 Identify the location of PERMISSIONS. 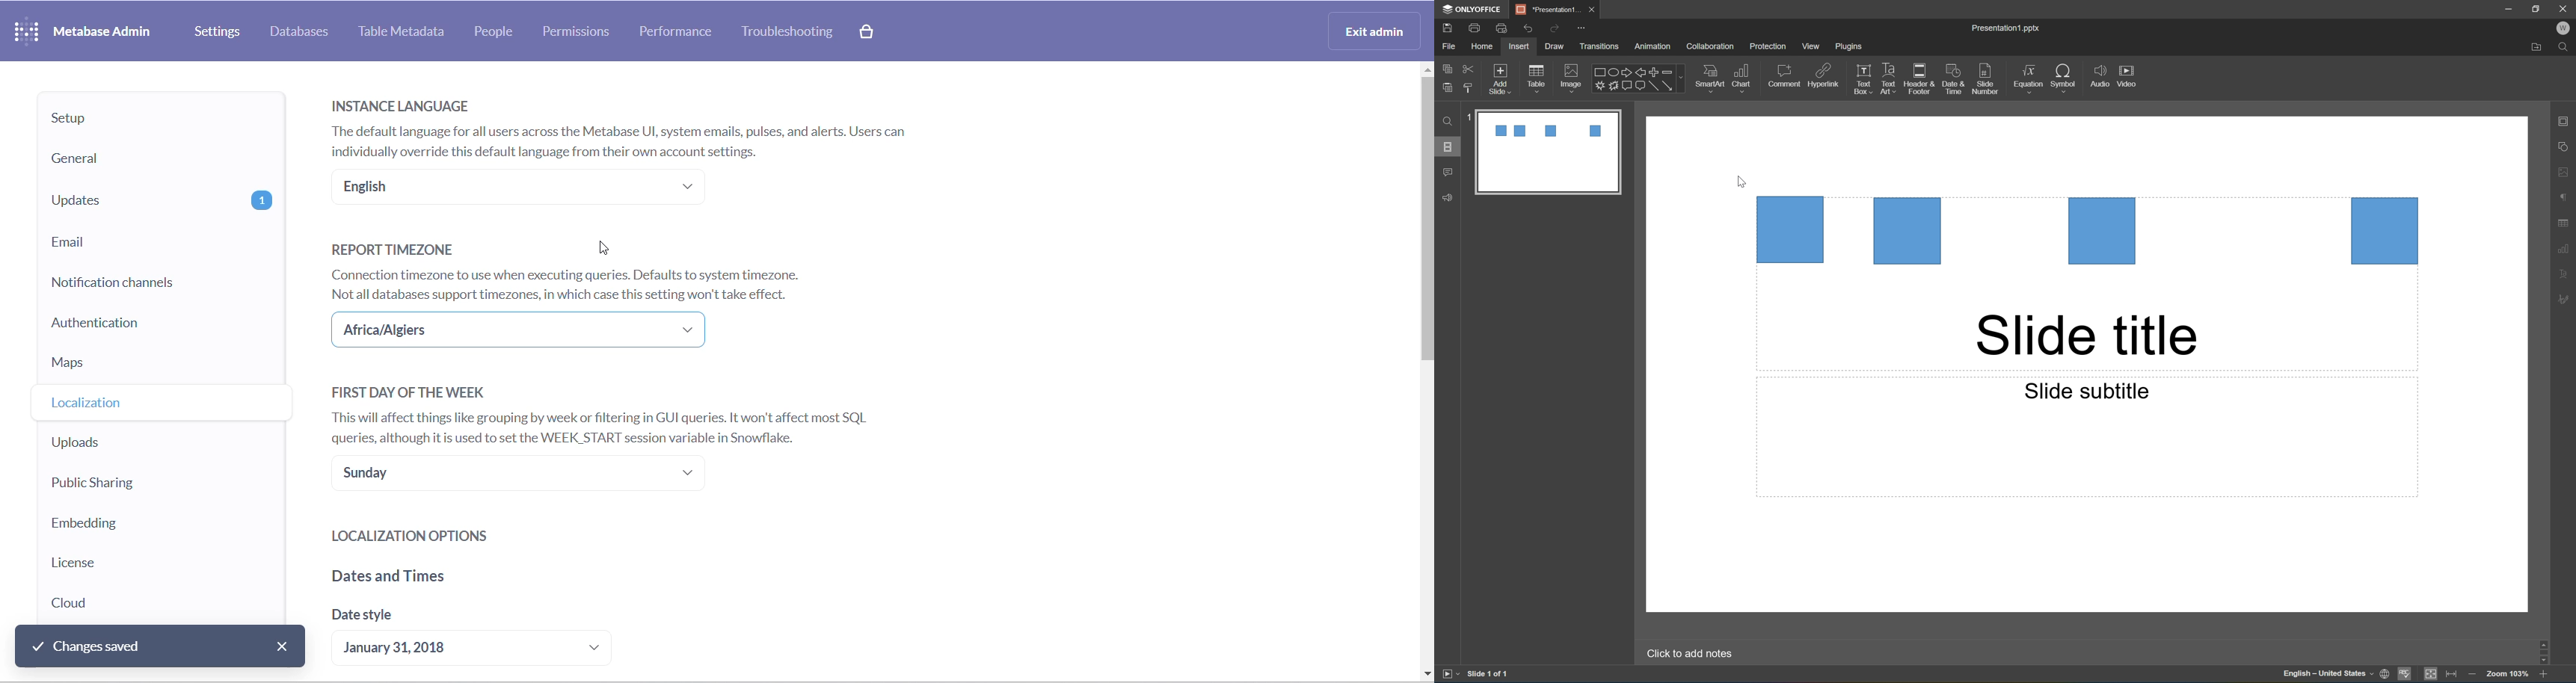
(581, 33).